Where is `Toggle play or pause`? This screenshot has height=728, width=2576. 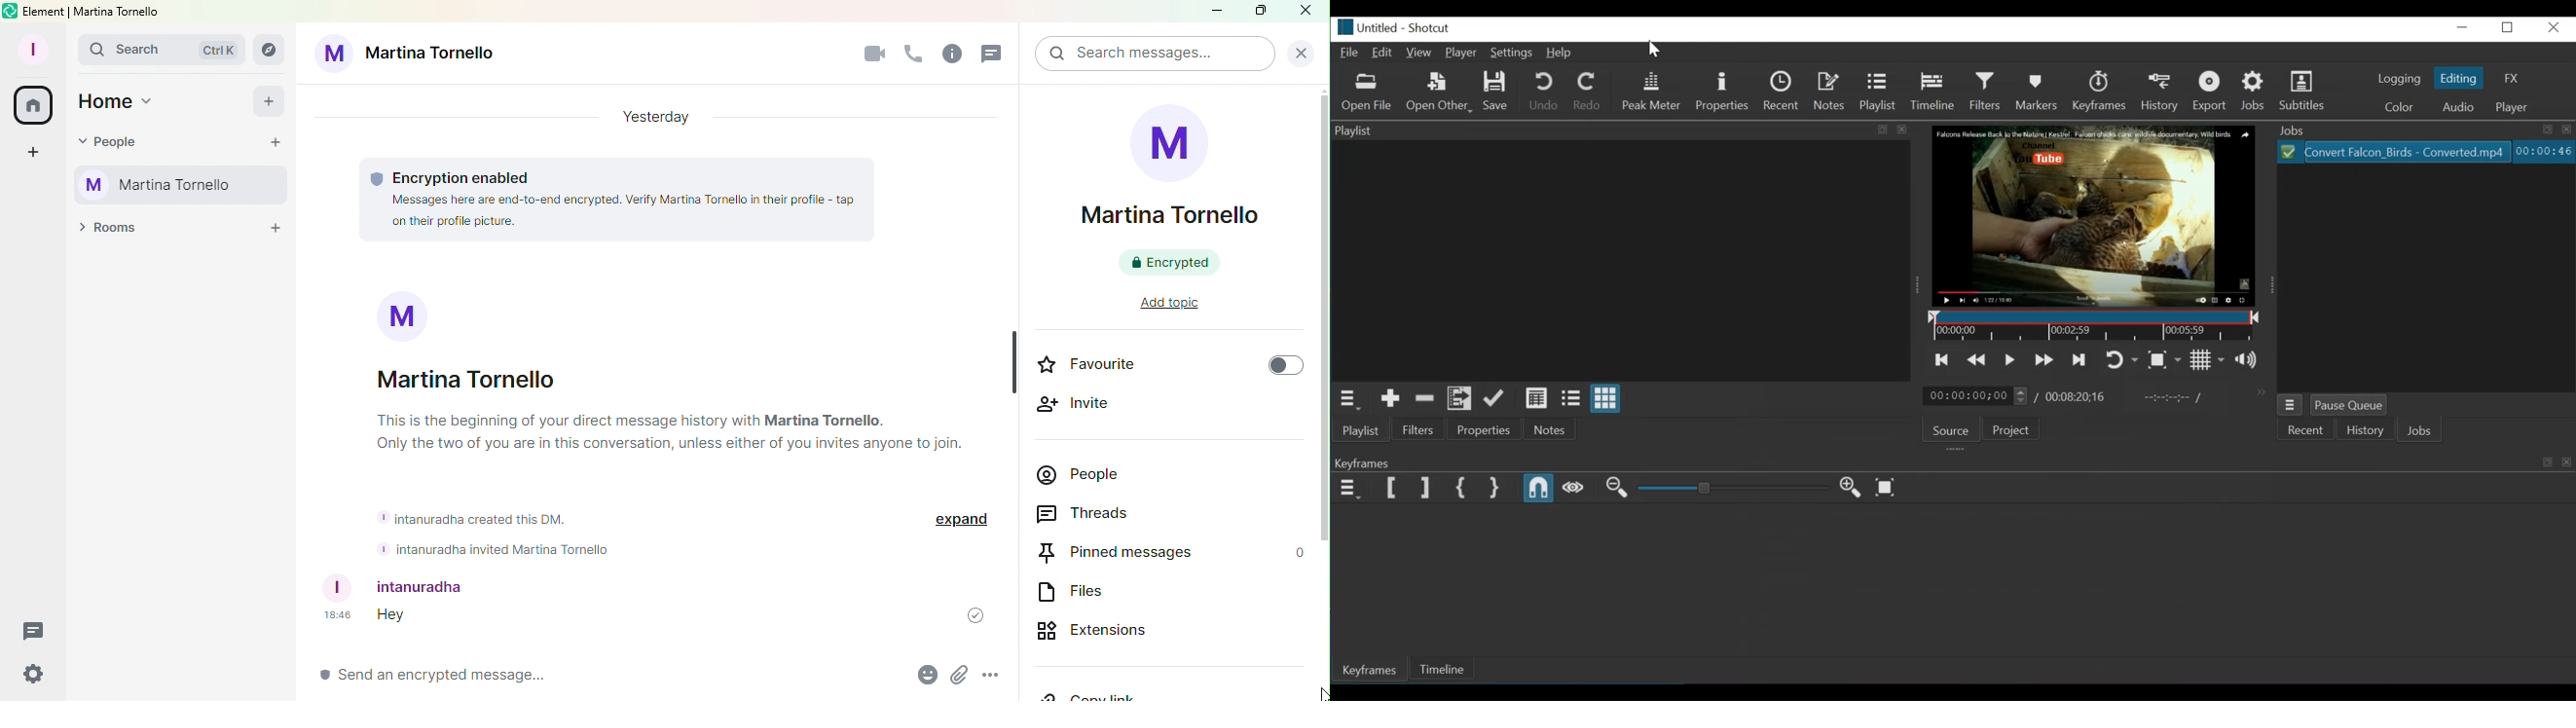 Toggle play or pause is located at coordinates (2010, 360).